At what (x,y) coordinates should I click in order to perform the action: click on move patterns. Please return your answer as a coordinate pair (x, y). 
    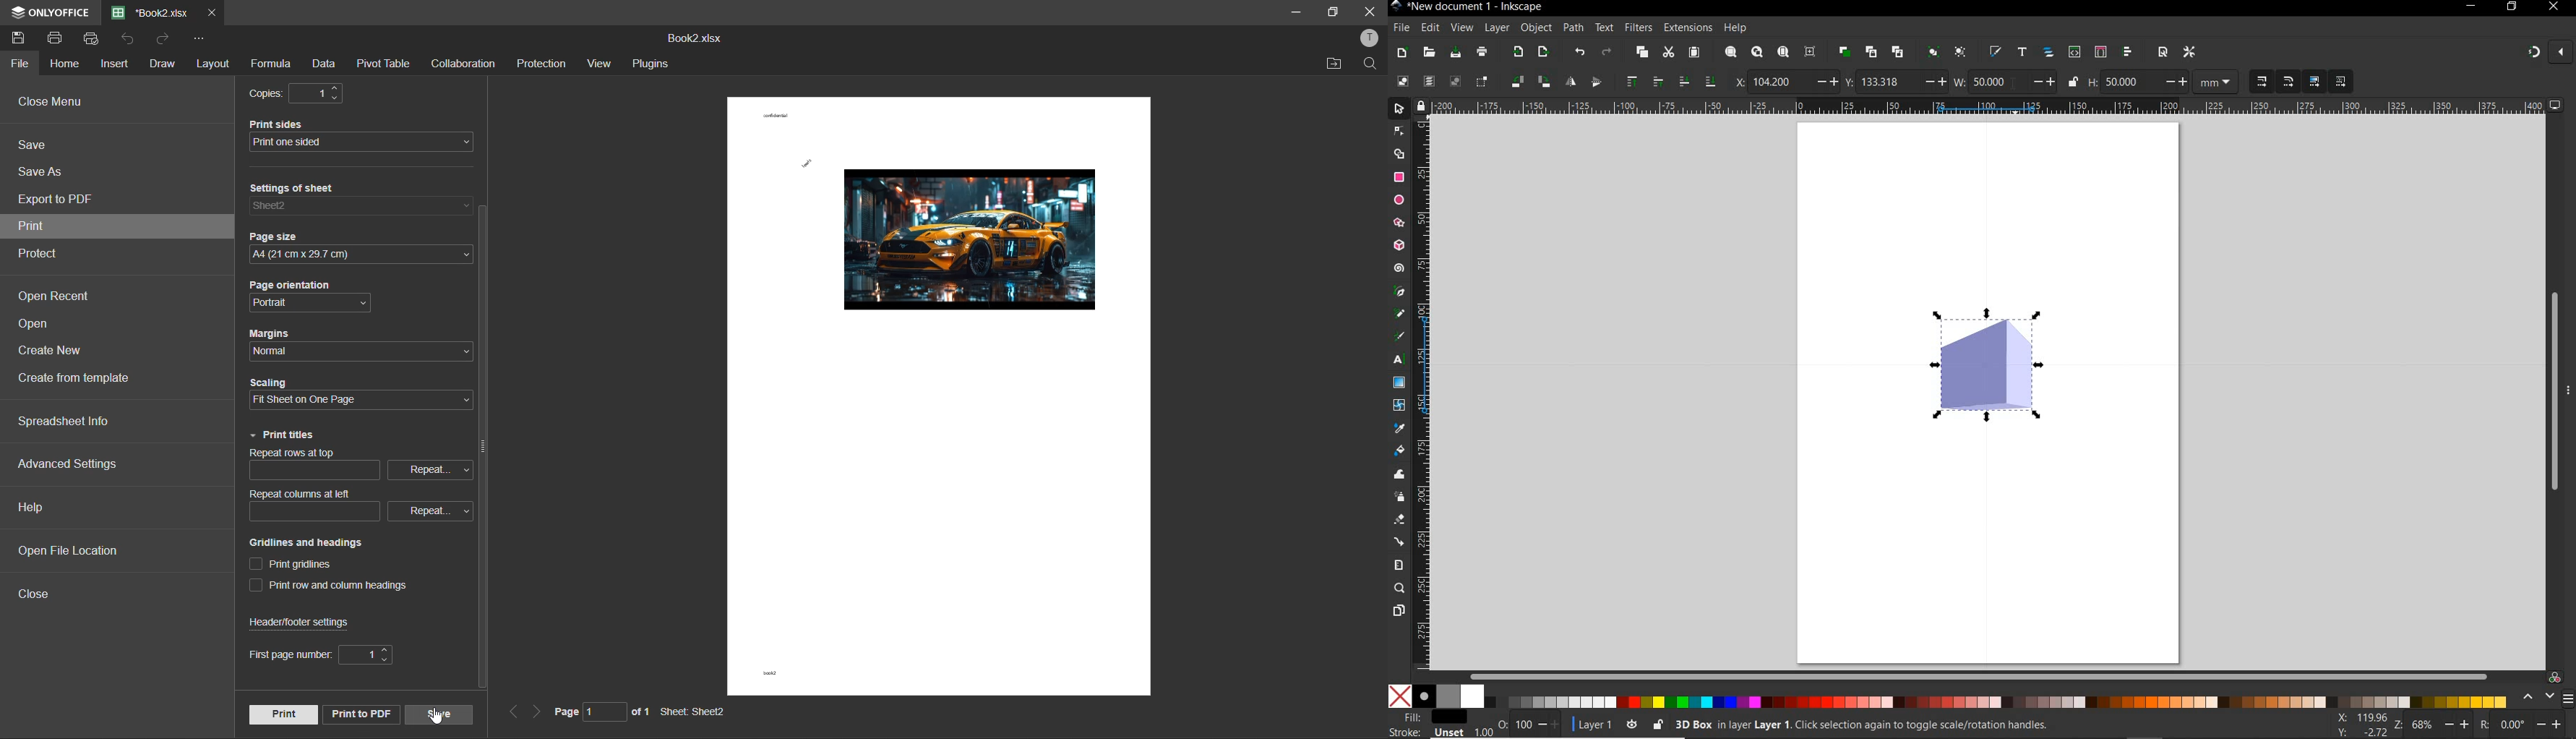
    Looking at the image, I should click on (2339, 82).